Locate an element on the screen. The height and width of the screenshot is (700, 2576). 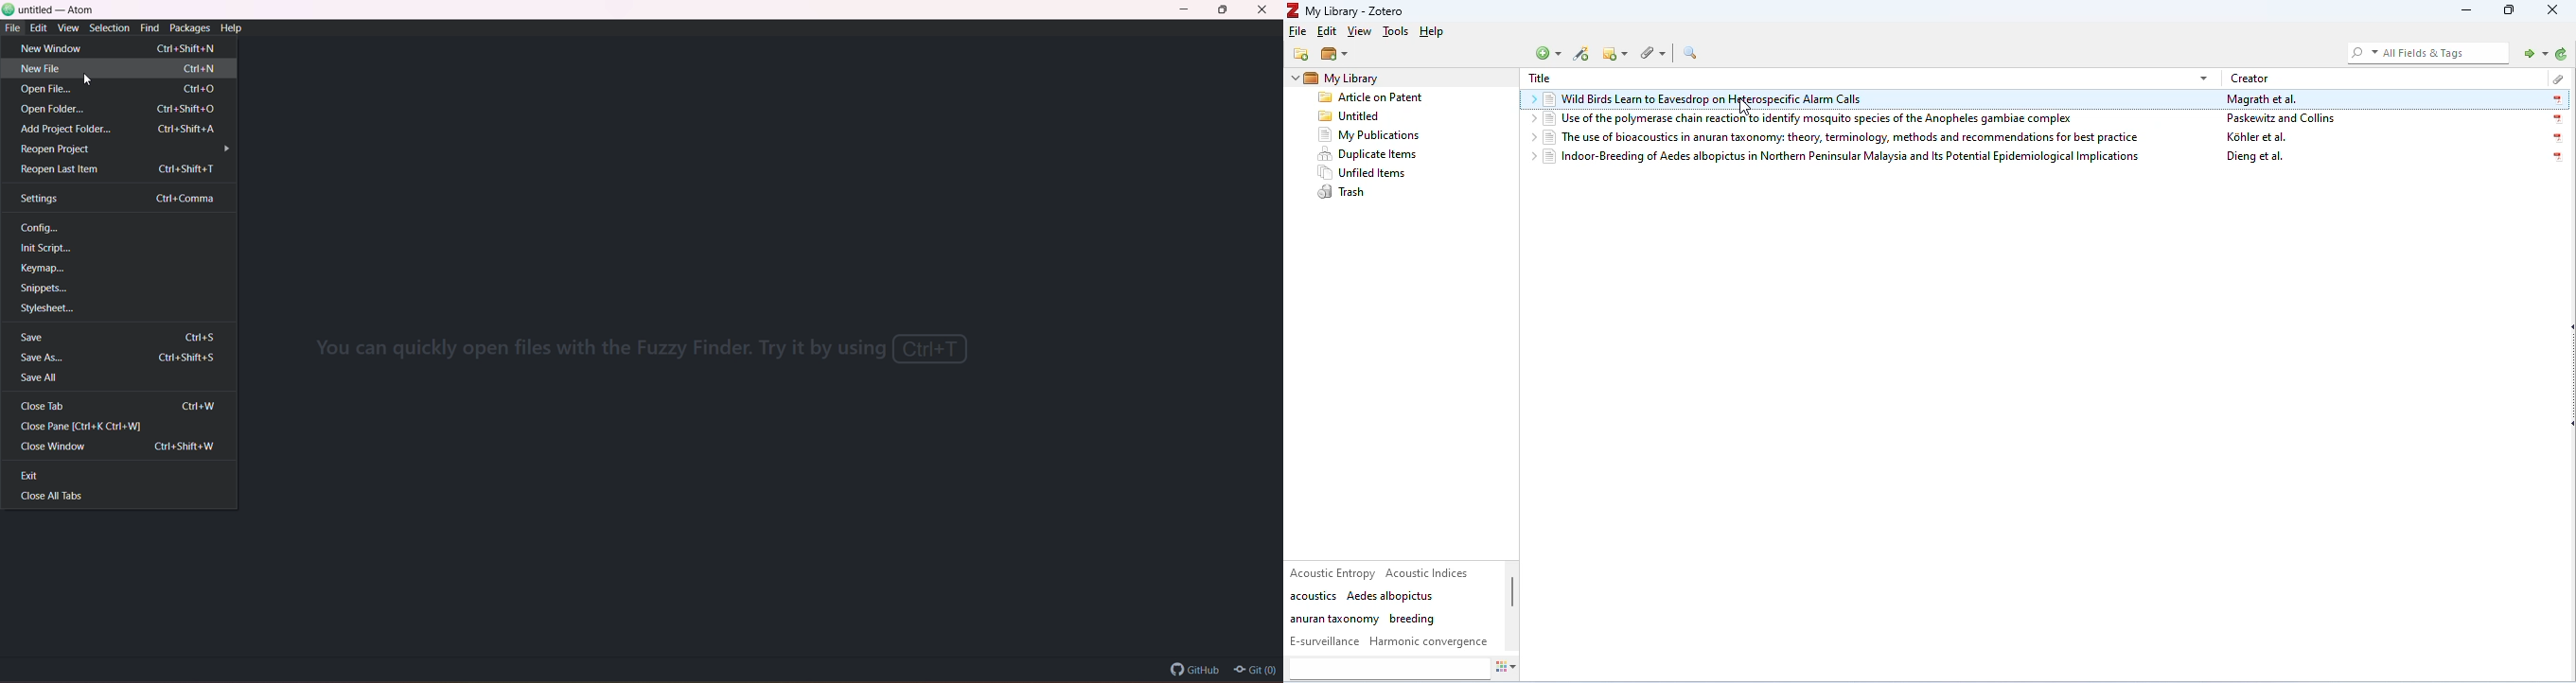
advanced search is located at coordinates (1693, 53).